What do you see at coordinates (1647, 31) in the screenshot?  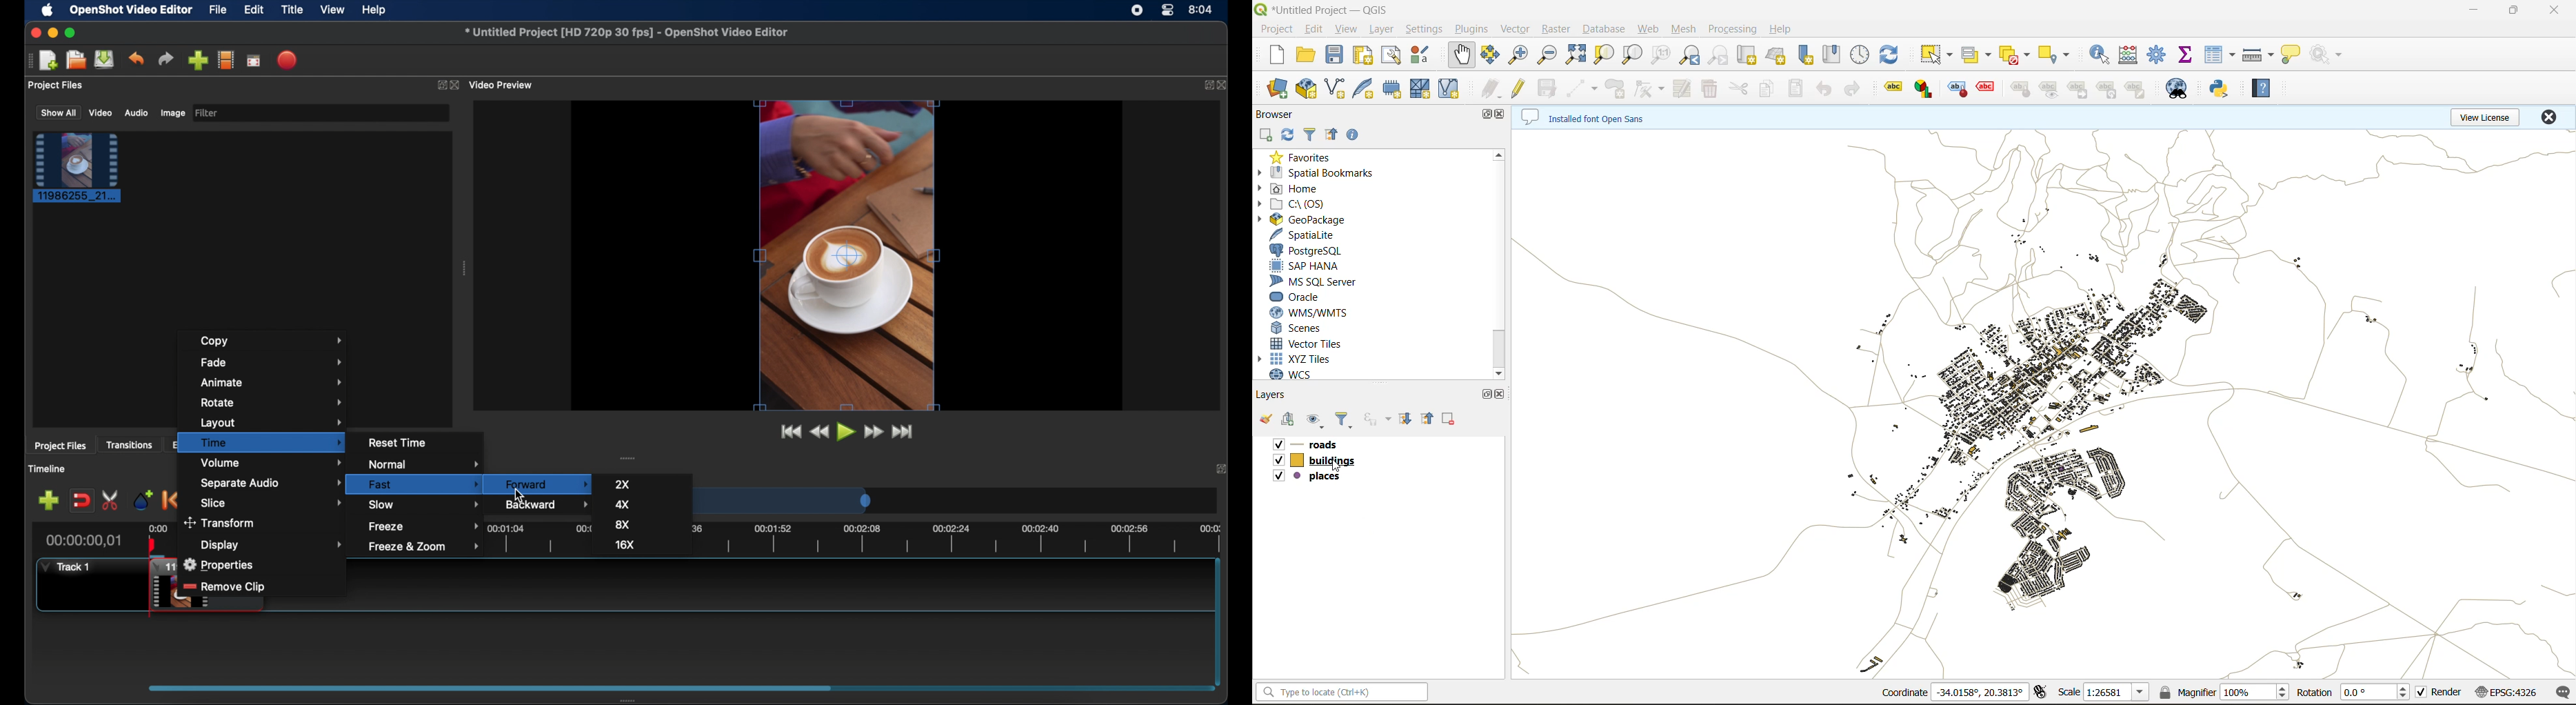 I see `web` at bounding box center [1647, 31].